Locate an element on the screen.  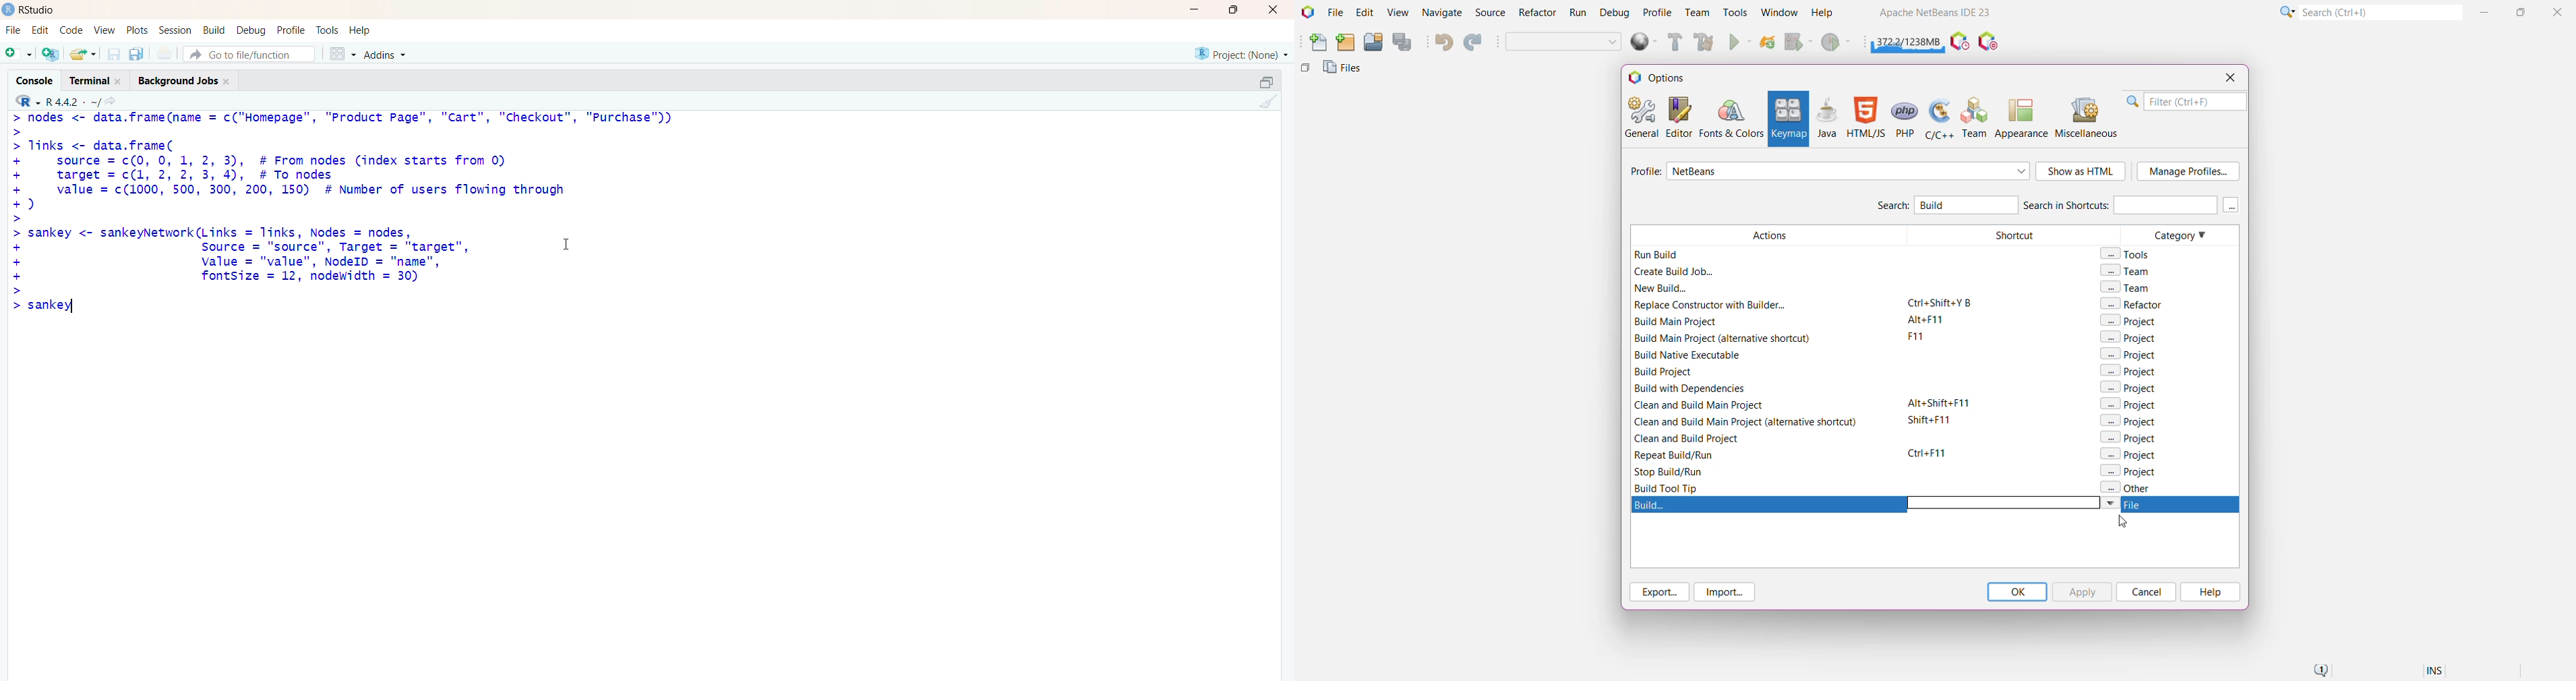
session is located at coordinates (173, 31).